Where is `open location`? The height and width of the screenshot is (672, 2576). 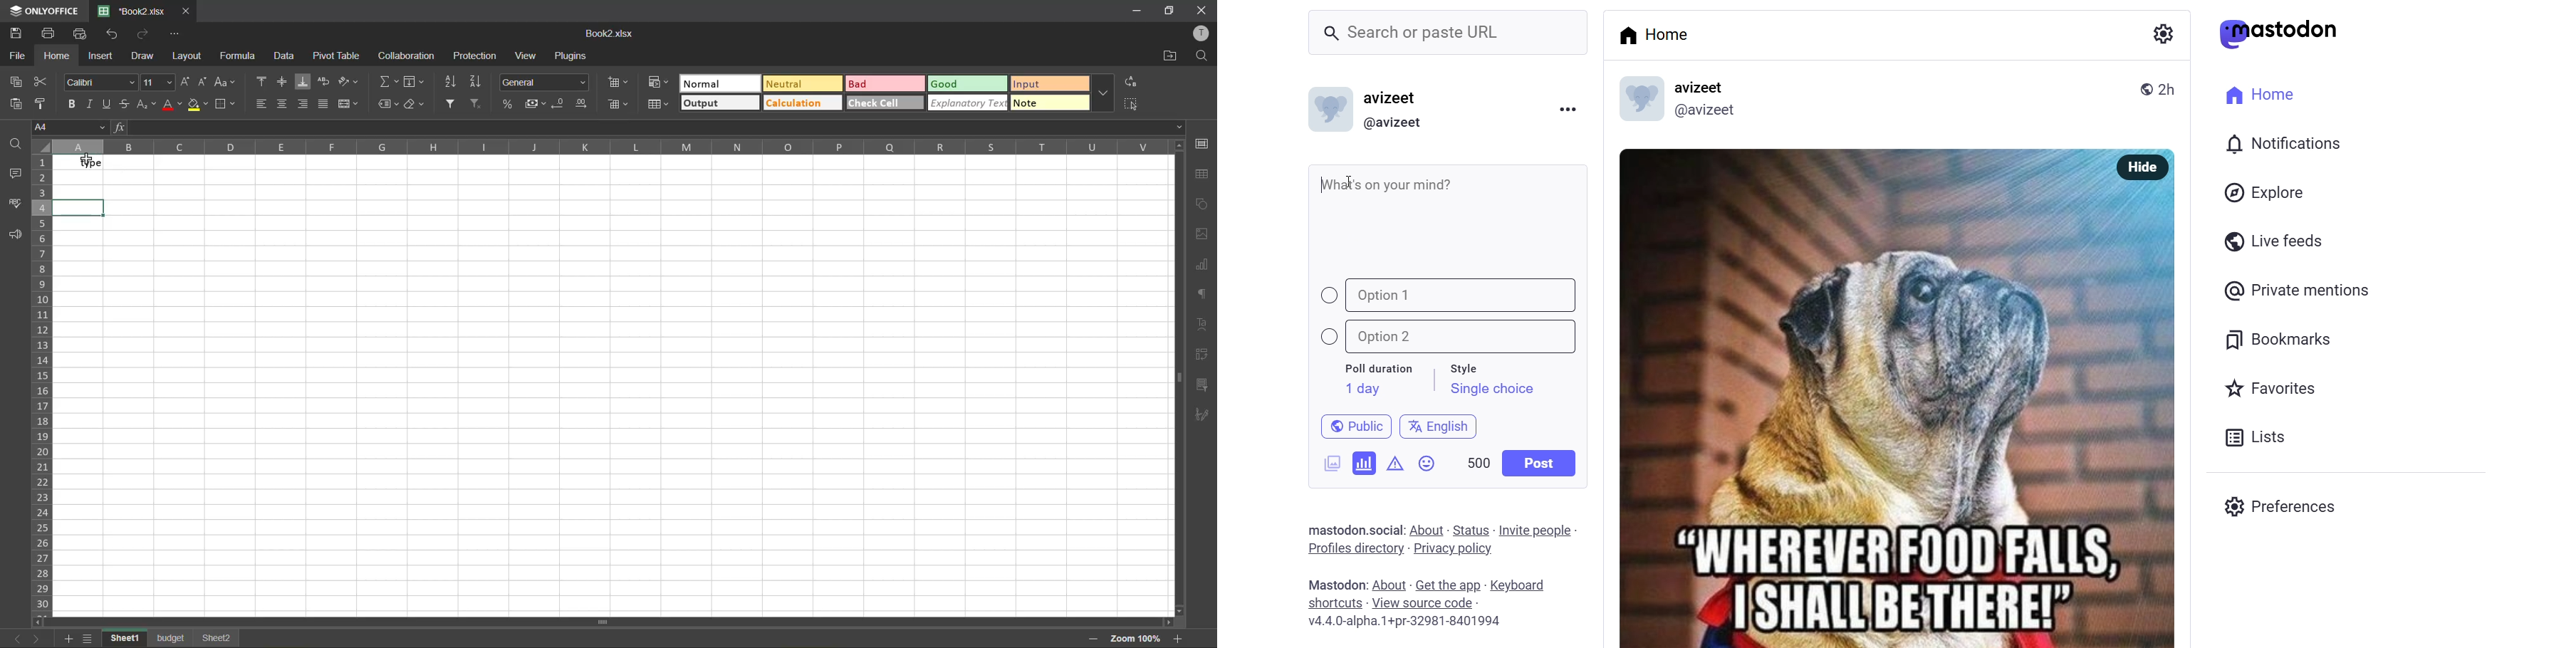 open location is located at coordinates (1165, 56).